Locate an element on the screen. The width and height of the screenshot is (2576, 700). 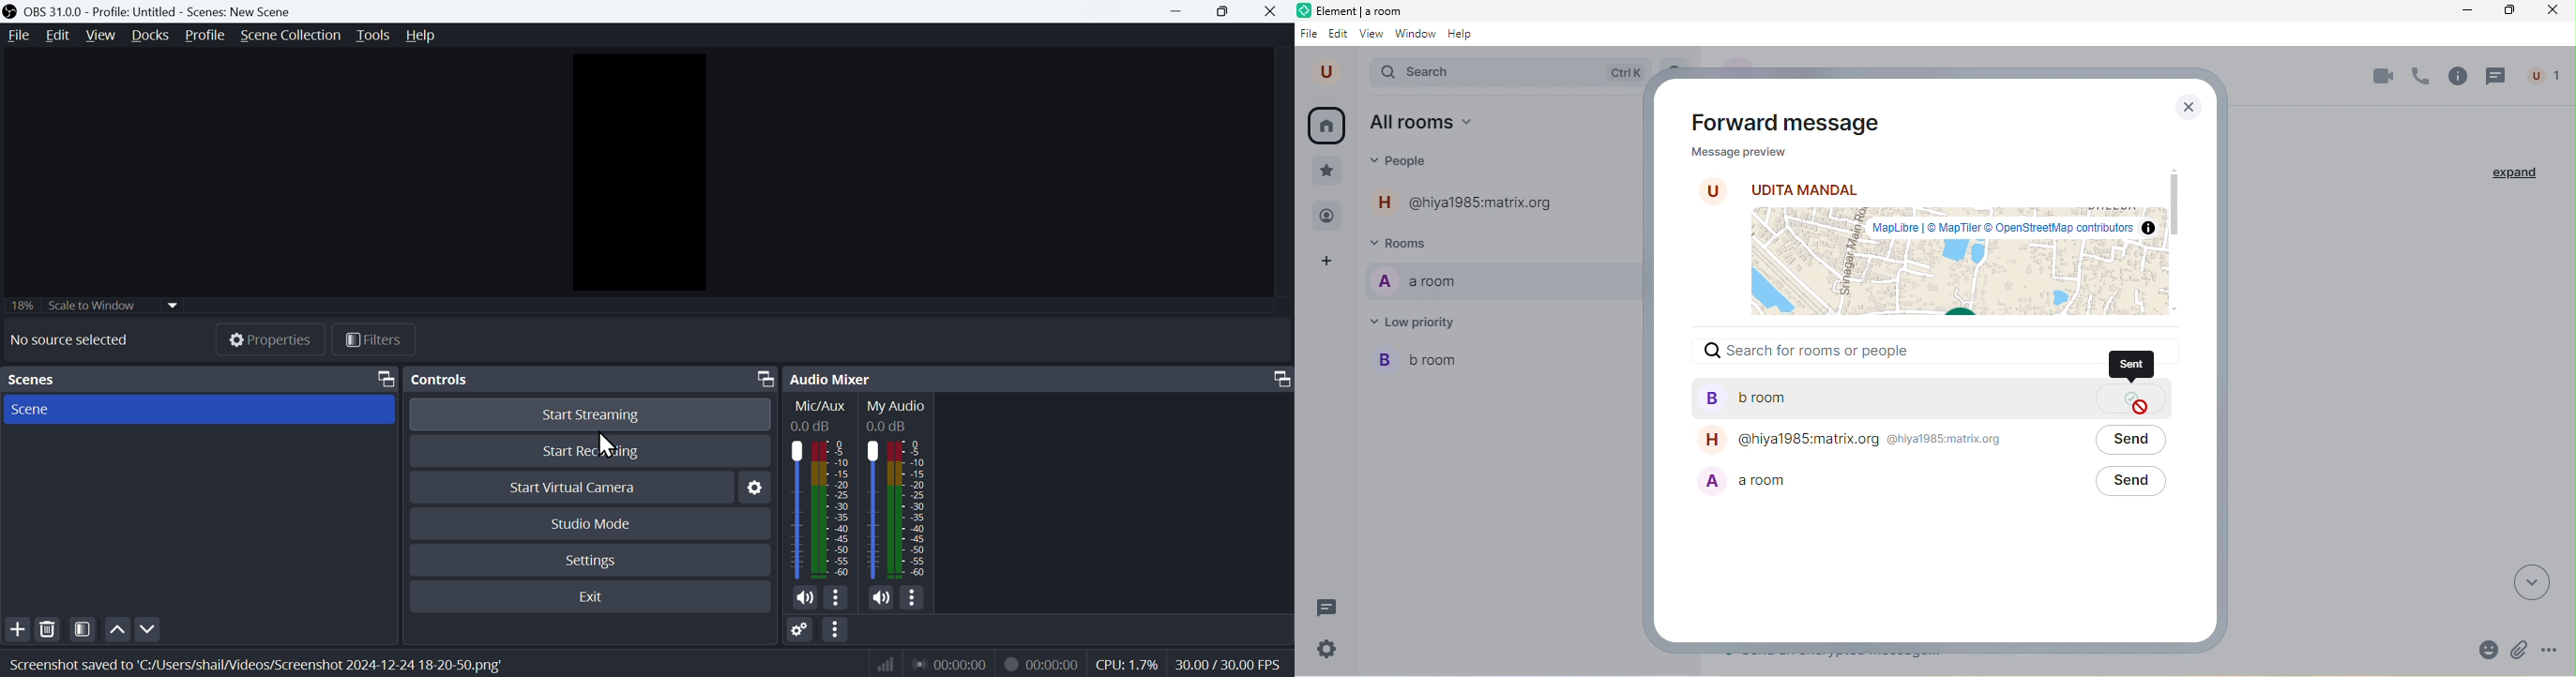
Screenshot saved to 'C:/Users/shai/videos/Screenshot 2024-12-24 18-20-50.png' is located at coordinates (262, 661).